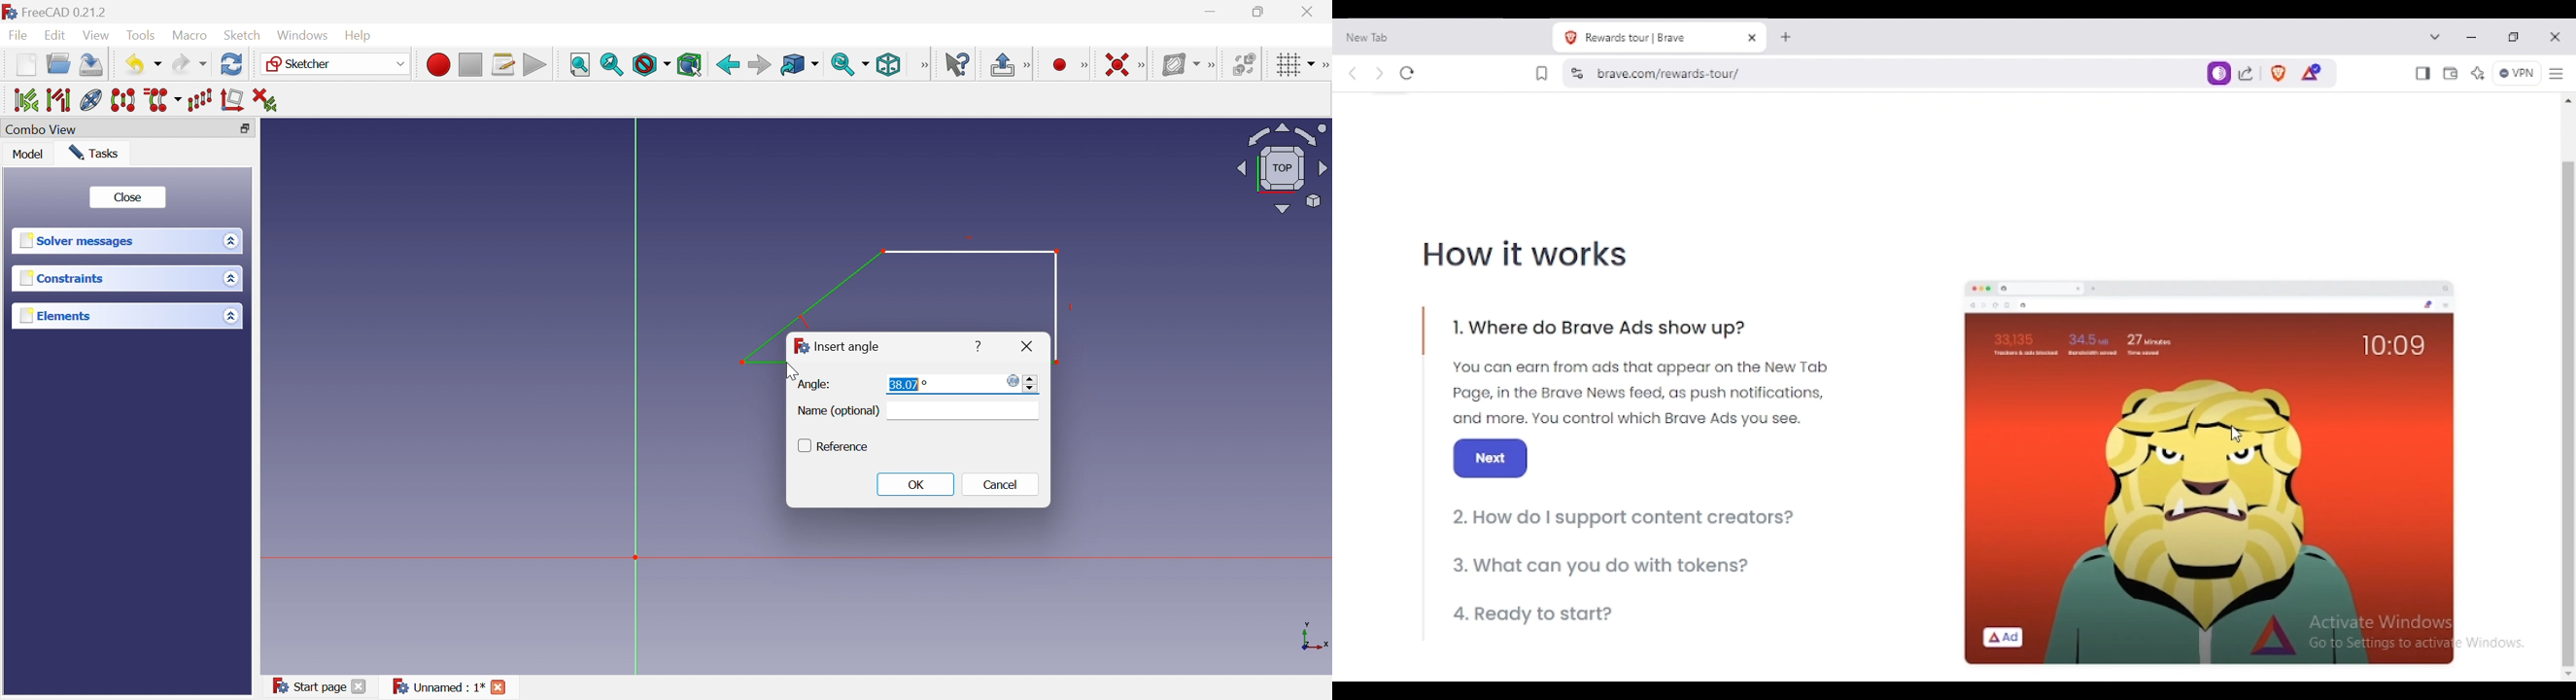 Image resolution: width=2576 pixels, height=700 pixels. What do you see at coordinates (58, 99) in the screenshot?
I see `Select associated geometry` at bounding box center [58, 99].